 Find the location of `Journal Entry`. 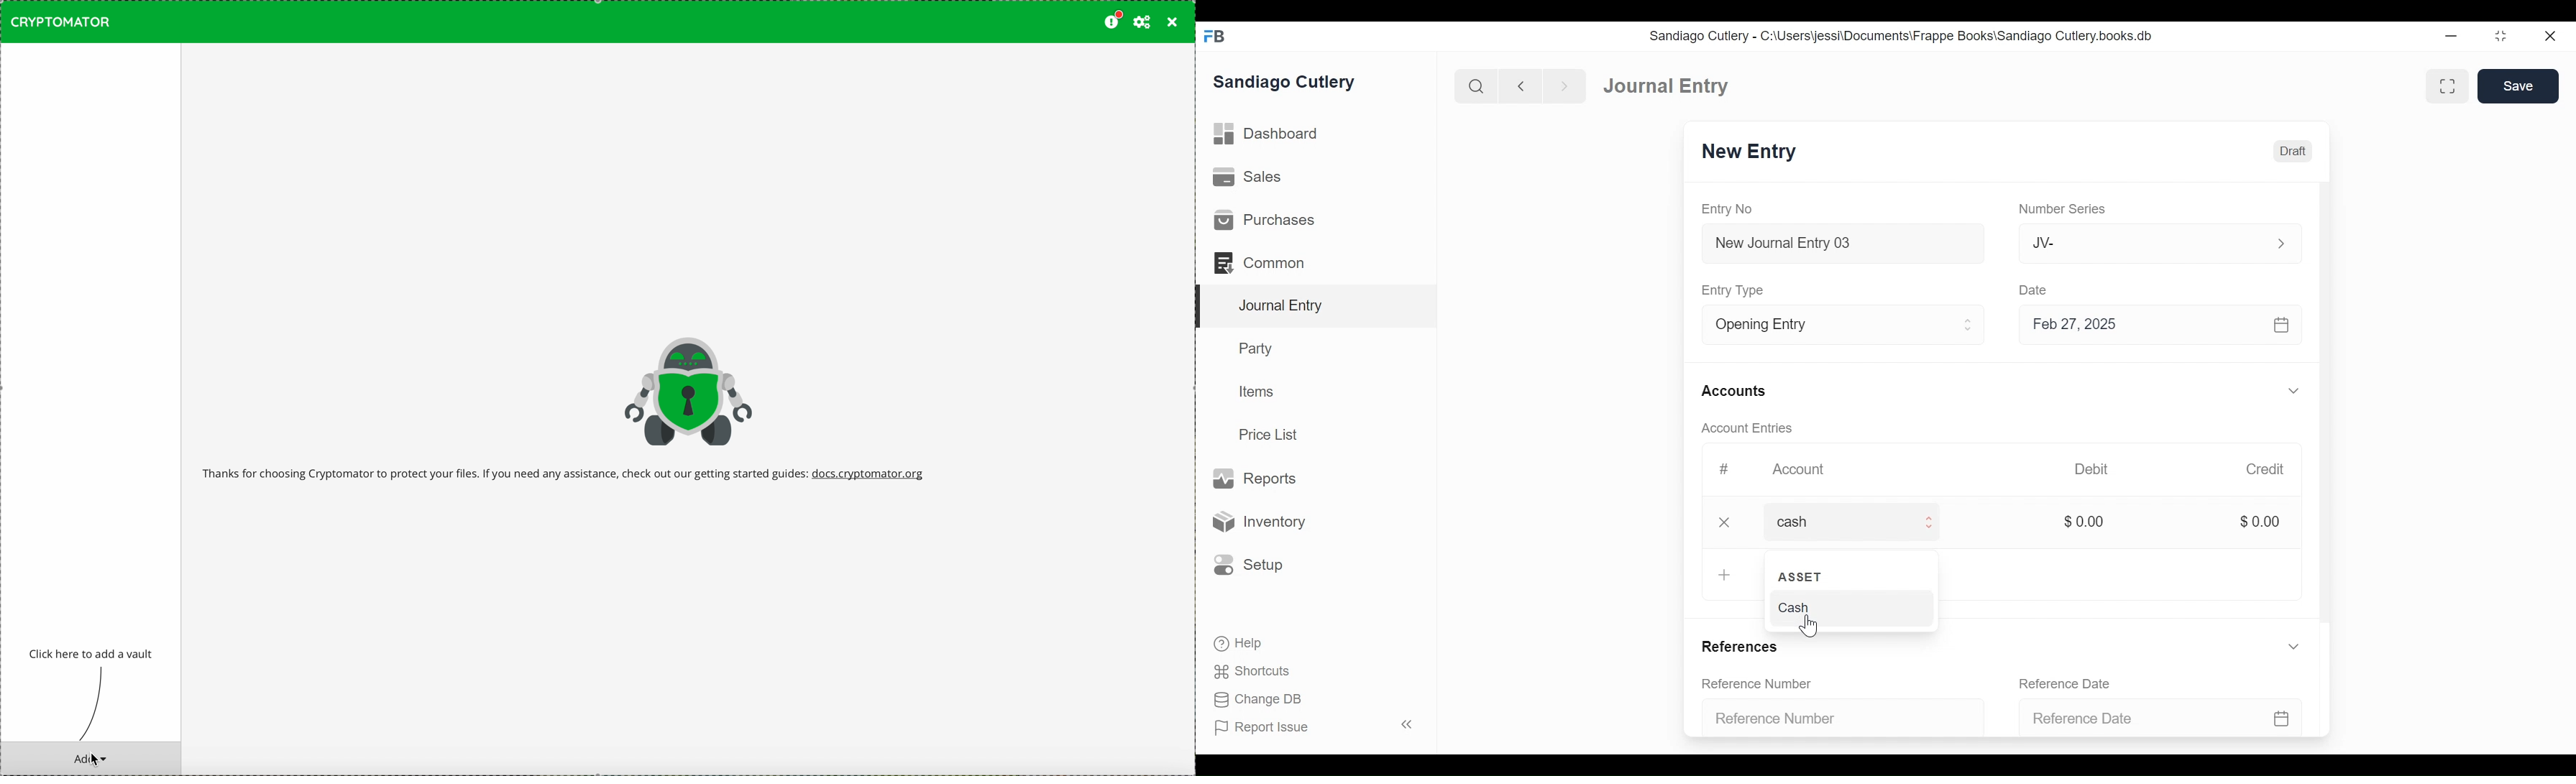

Journal Entry is located at coordinates (1314, 307).